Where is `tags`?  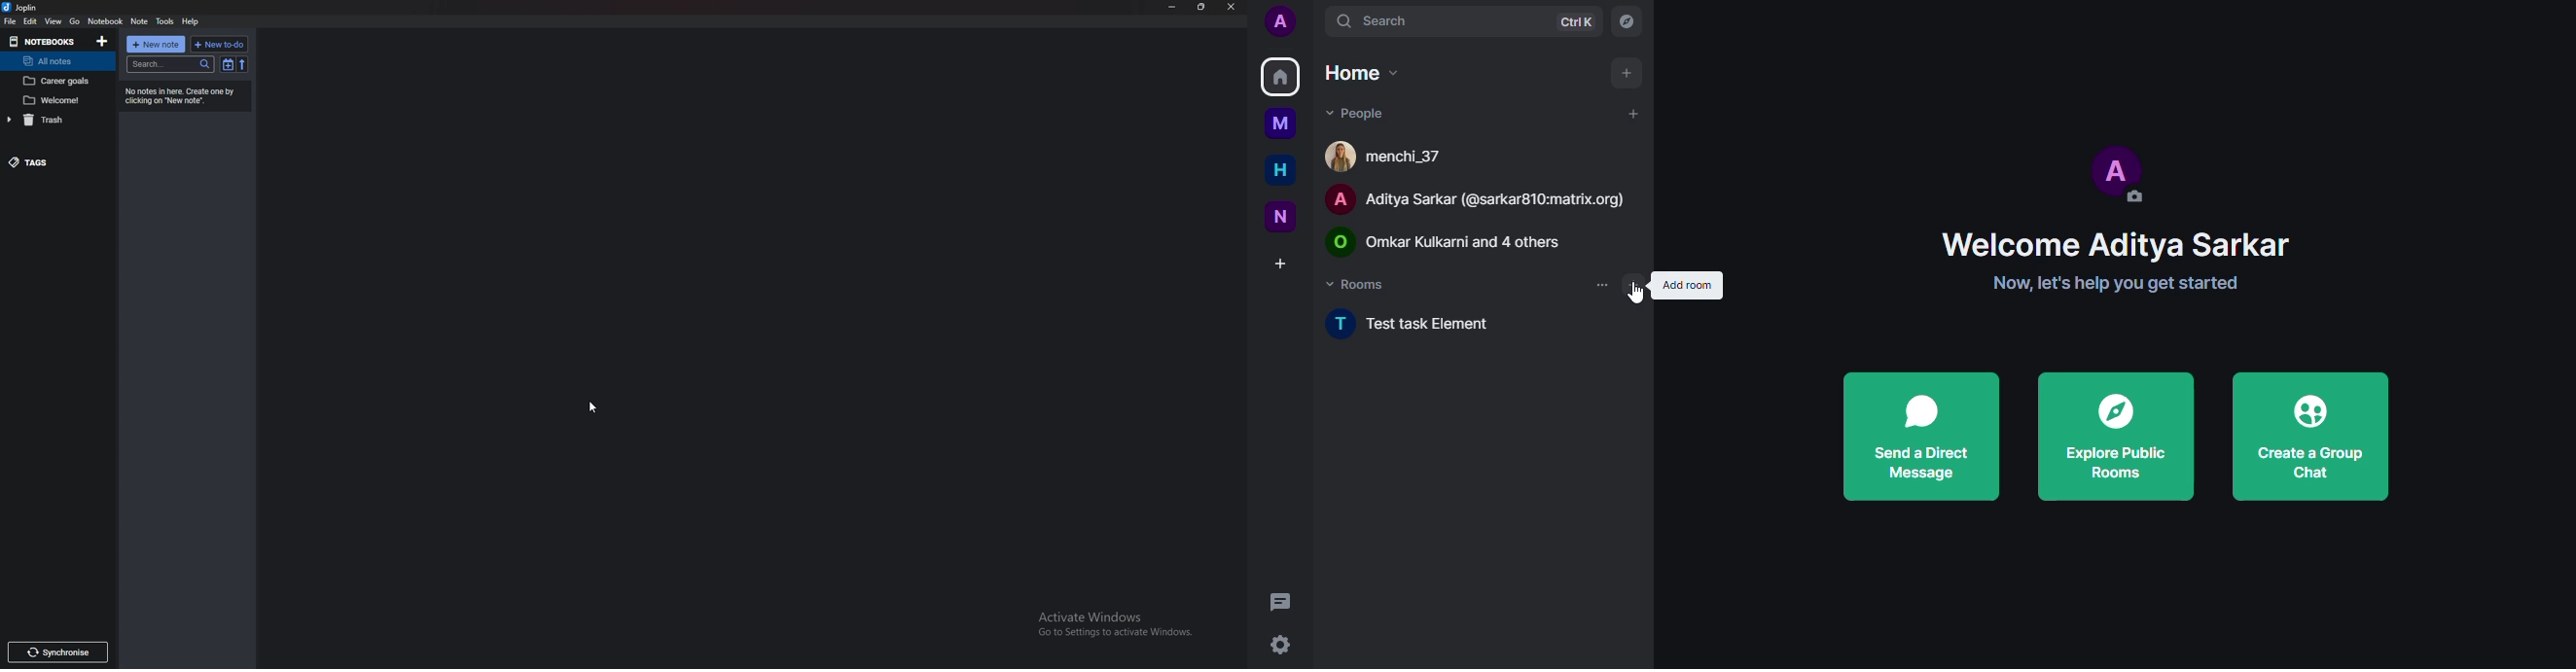 tags is located at coordinates (42, 164).